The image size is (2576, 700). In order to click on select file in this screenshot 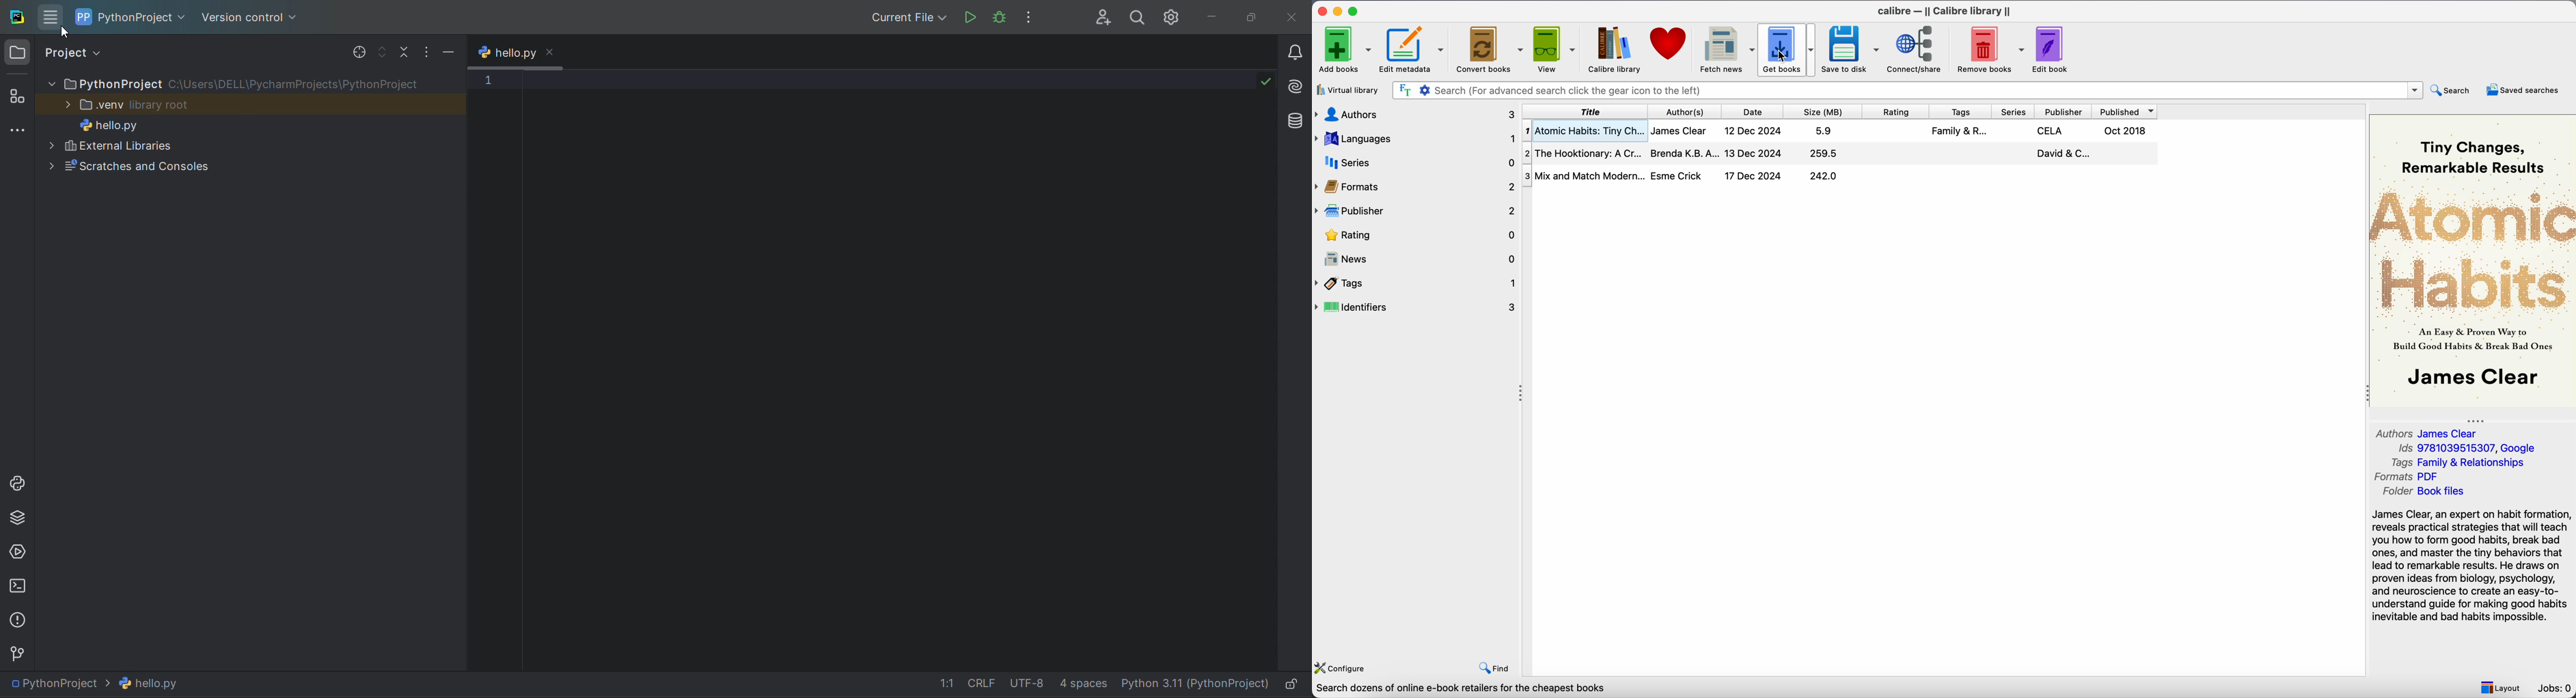, I will do `click(357, 51)`.